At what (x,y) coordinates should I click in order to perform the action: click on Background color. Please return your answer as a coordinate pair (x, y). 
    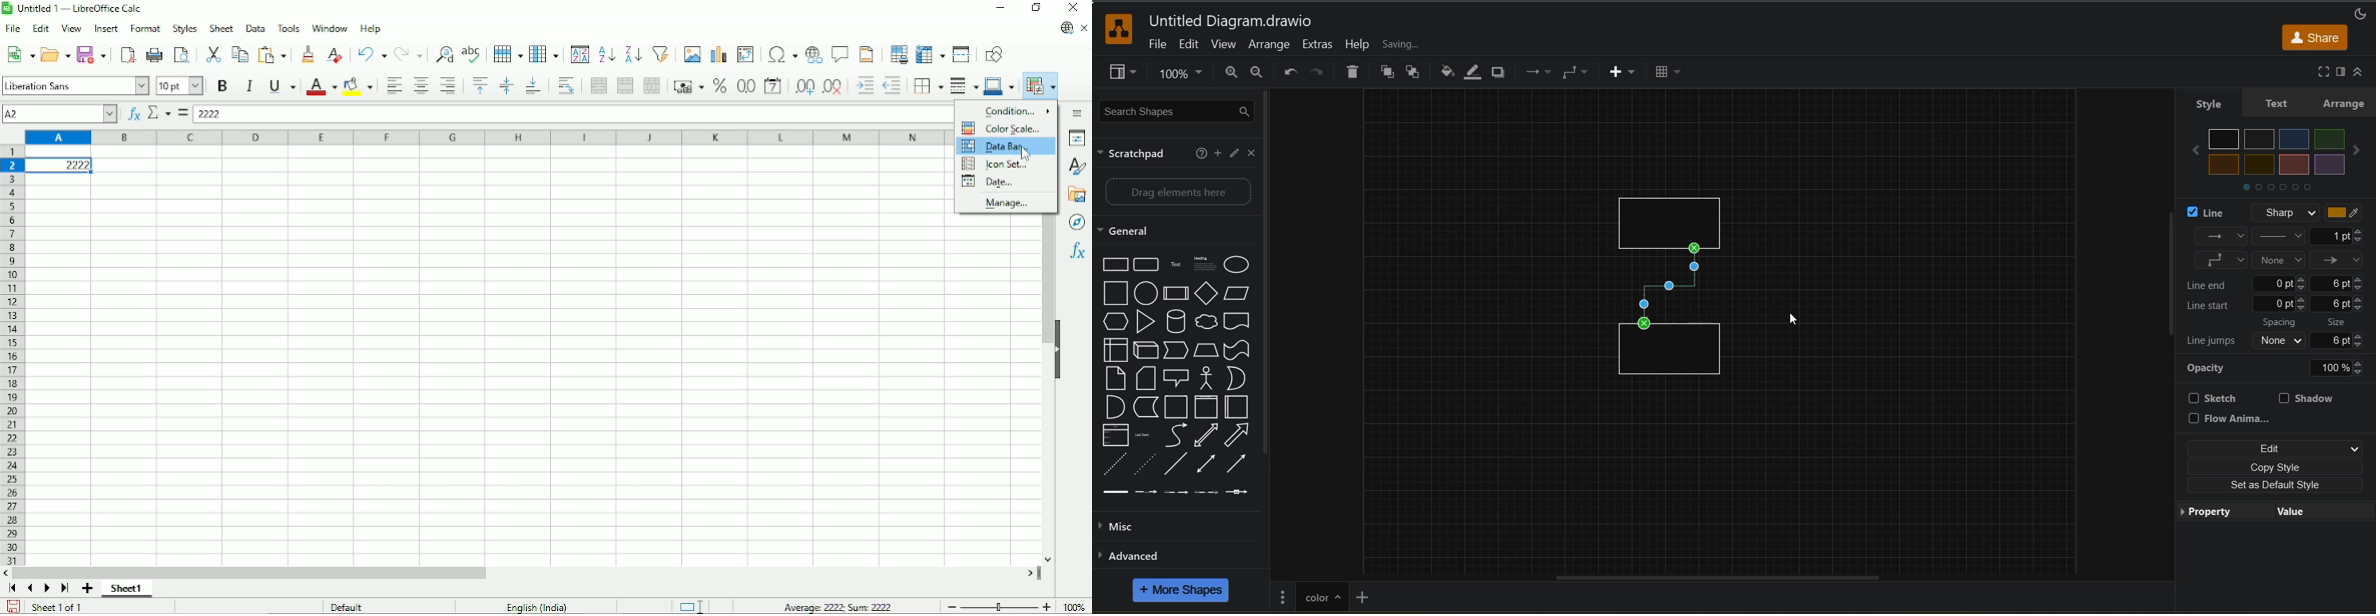
    Looking at the image, I should click on (357, 86).